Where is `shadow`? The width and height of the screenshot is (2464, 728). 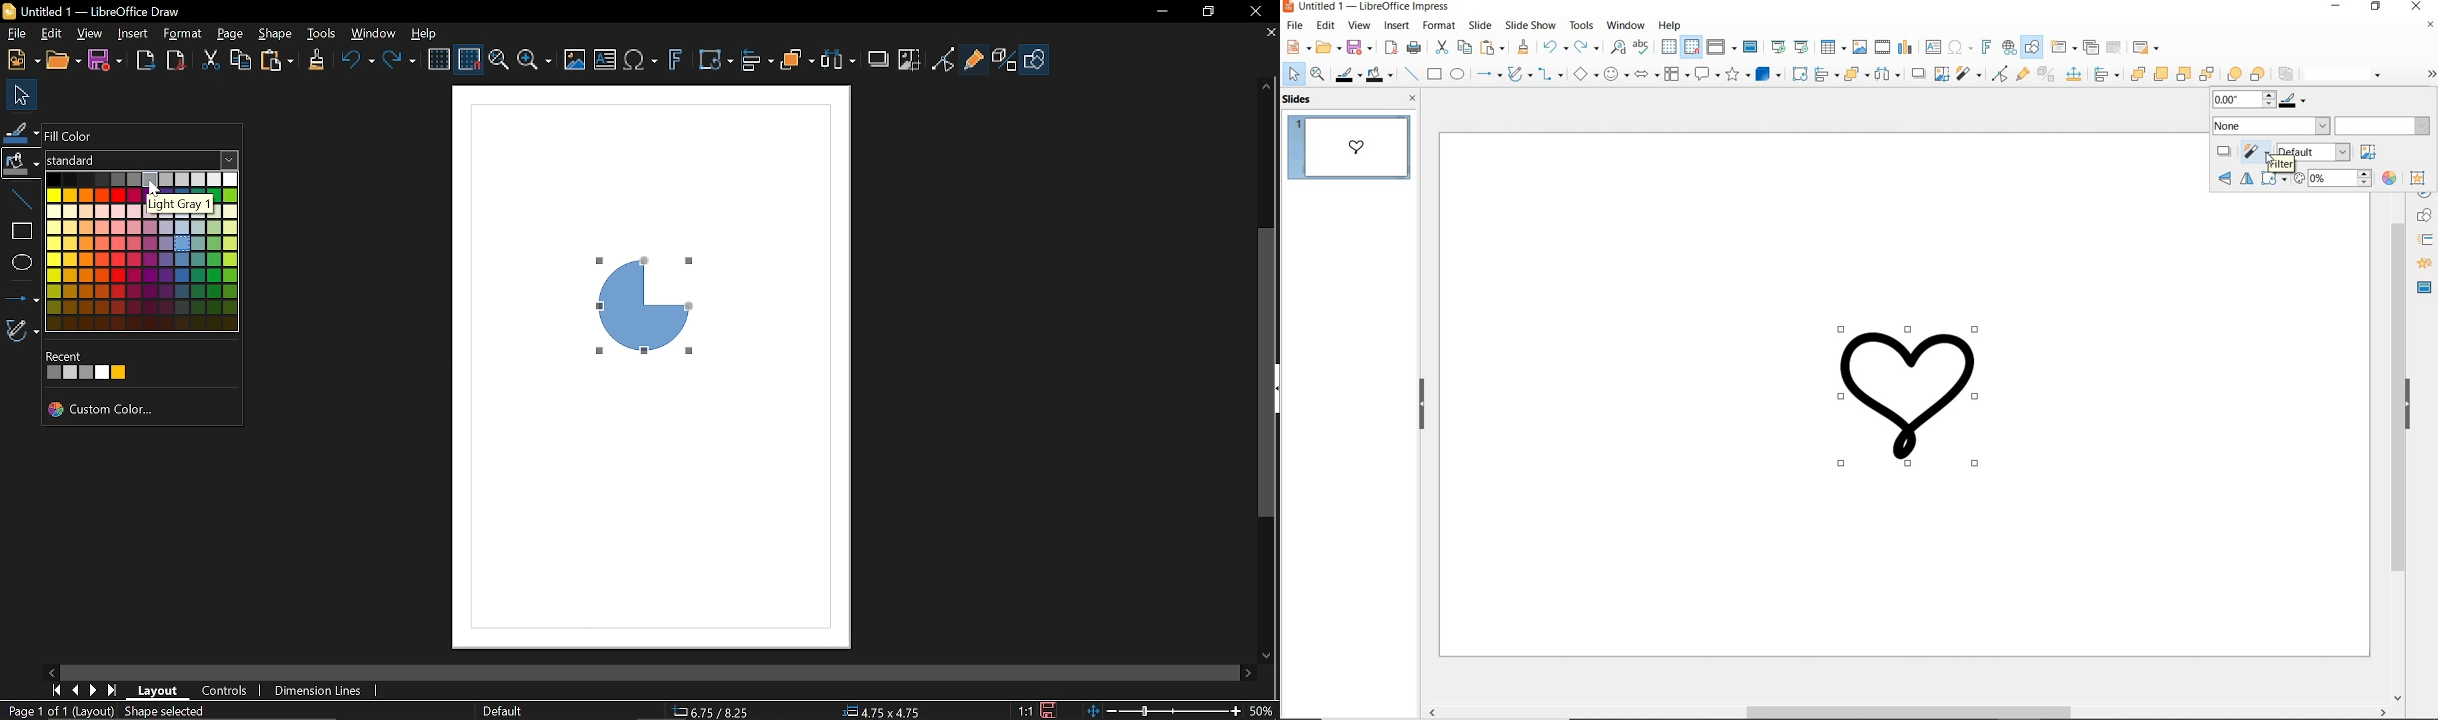
shadow is located at coordinates (1918, 72).